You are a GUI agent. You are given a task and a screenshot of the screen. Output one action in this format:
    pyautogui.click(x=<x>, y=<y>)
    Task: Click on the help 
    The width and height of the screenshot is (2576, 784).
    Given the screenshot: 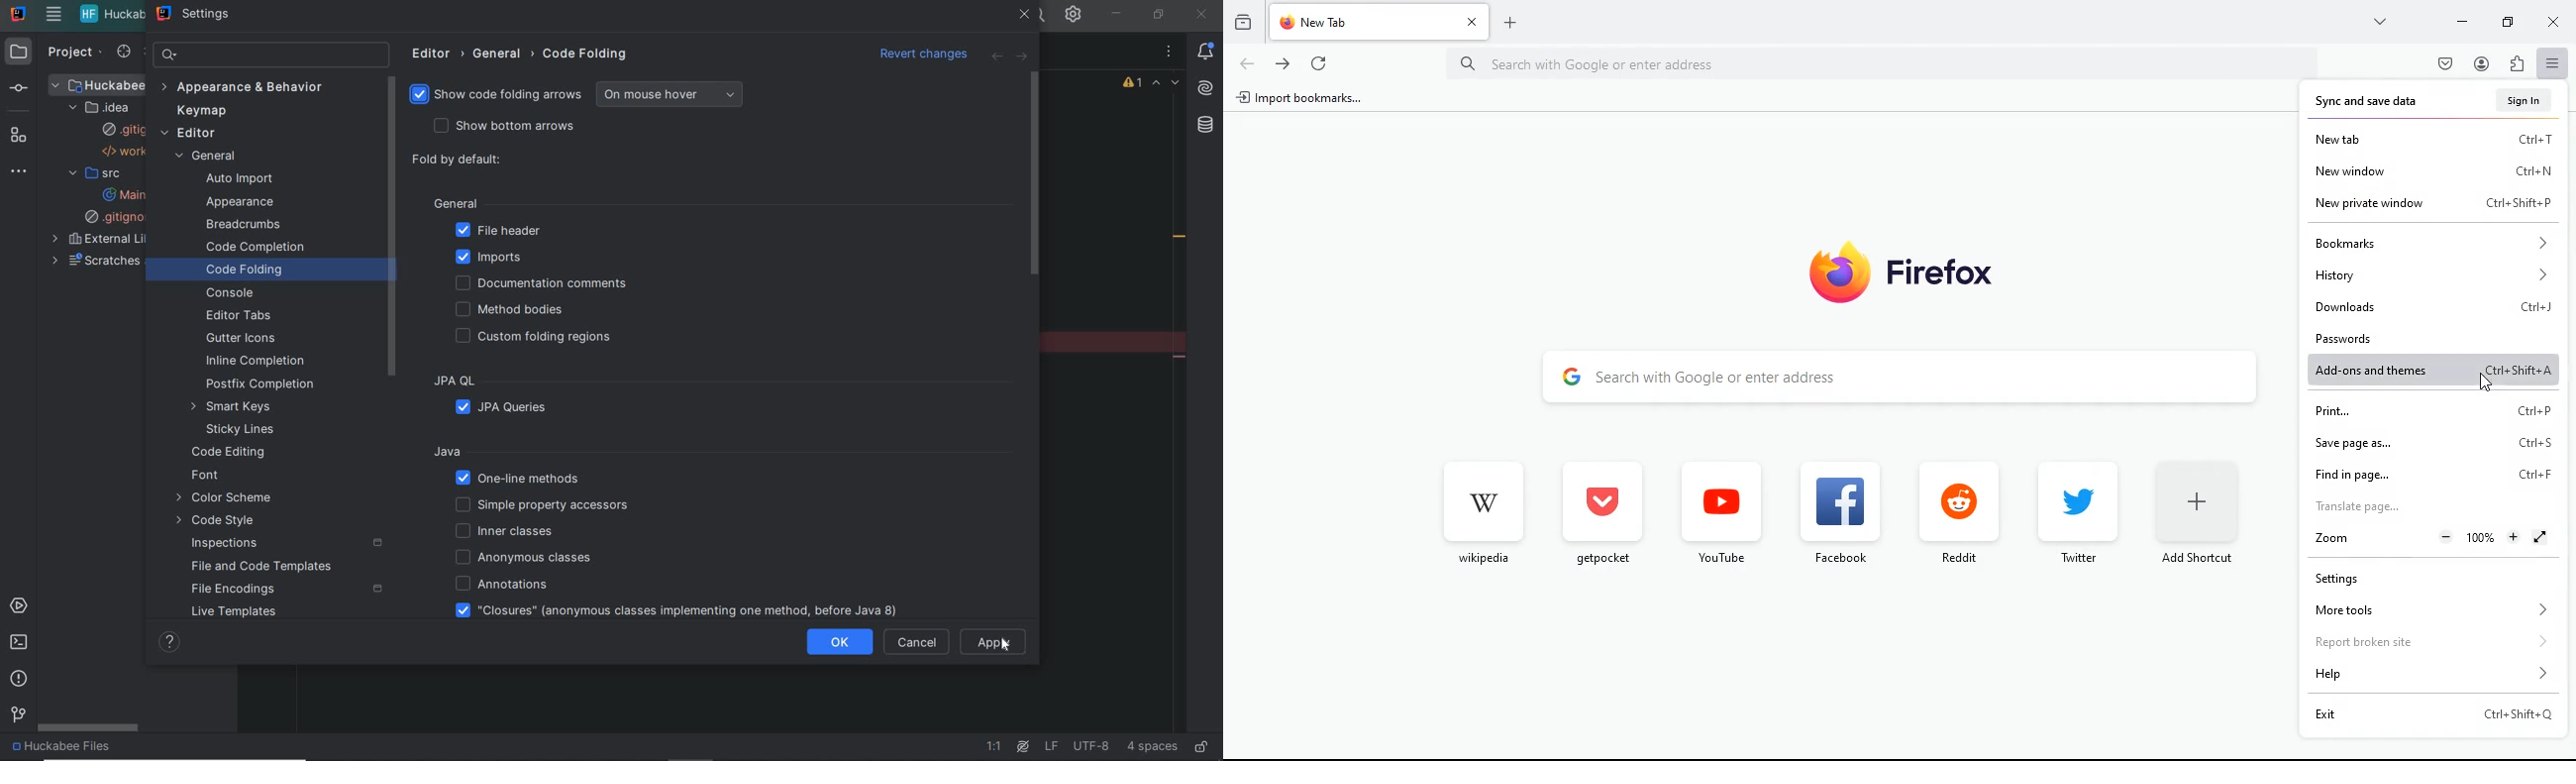 What is the action you would take?
    pyautogui.click(x=2423, y=675)
    